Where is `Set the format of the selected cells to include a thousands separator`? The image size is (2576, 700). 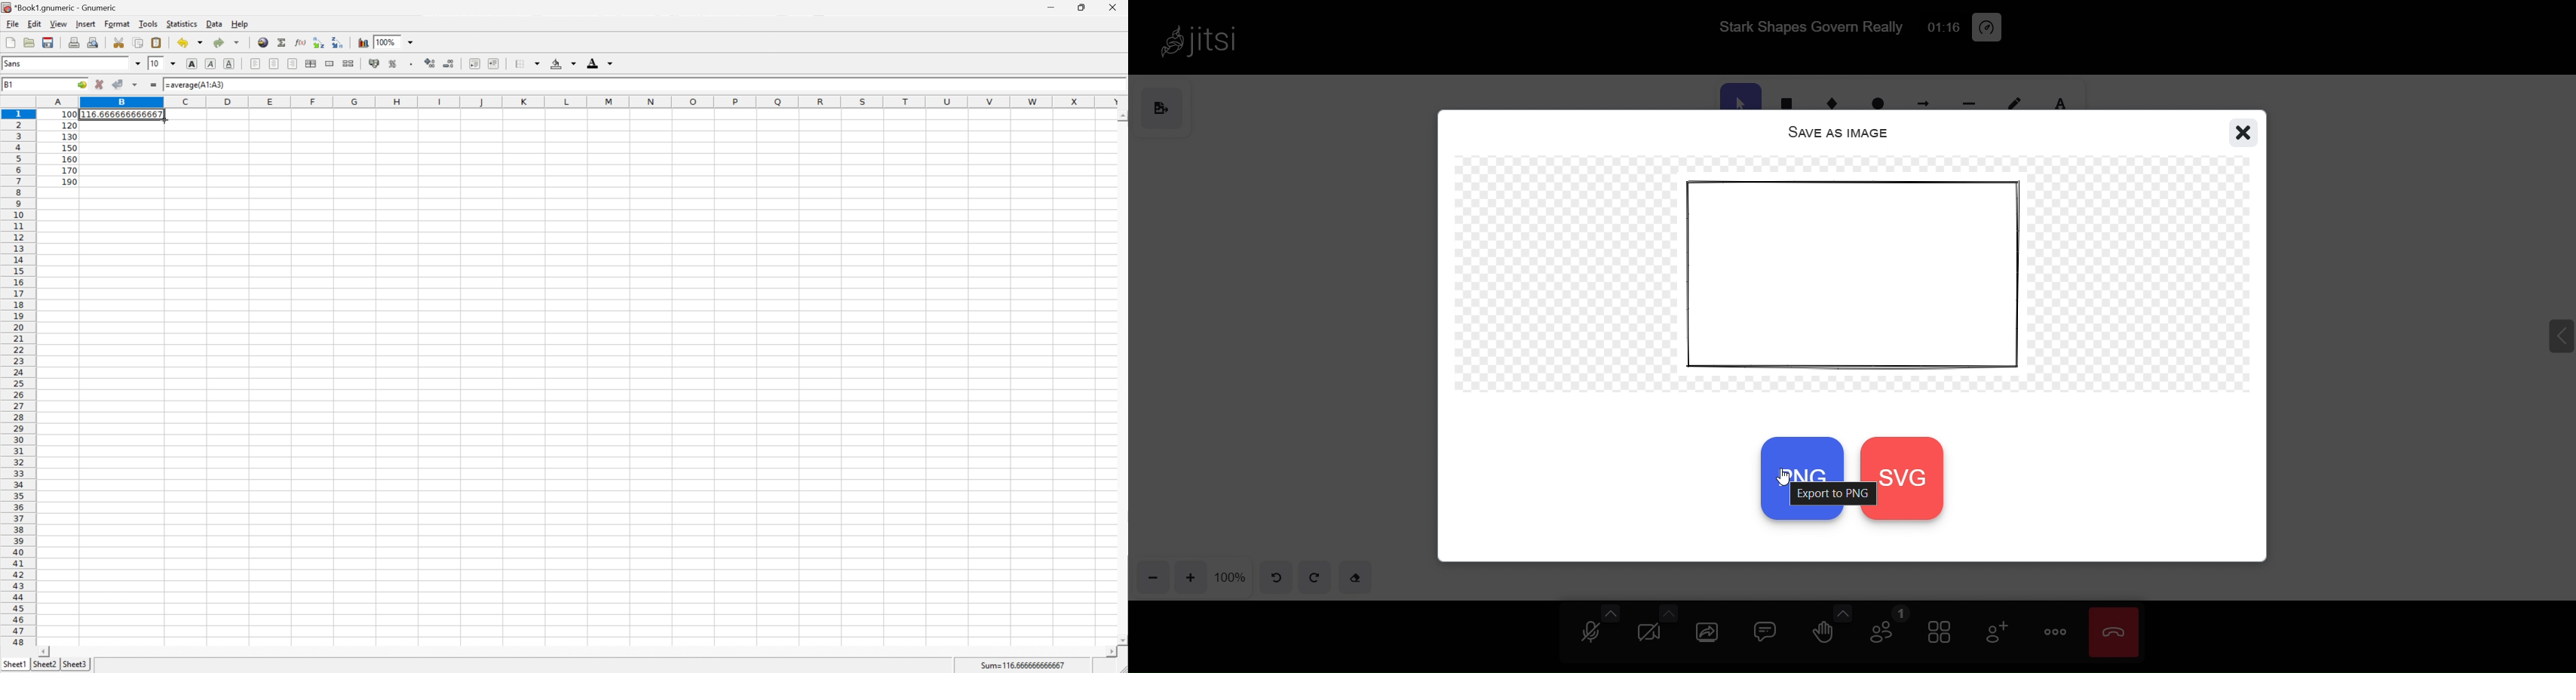
Set the format of the selected cells to include a thousands separator is located at coordinates (413, 64).